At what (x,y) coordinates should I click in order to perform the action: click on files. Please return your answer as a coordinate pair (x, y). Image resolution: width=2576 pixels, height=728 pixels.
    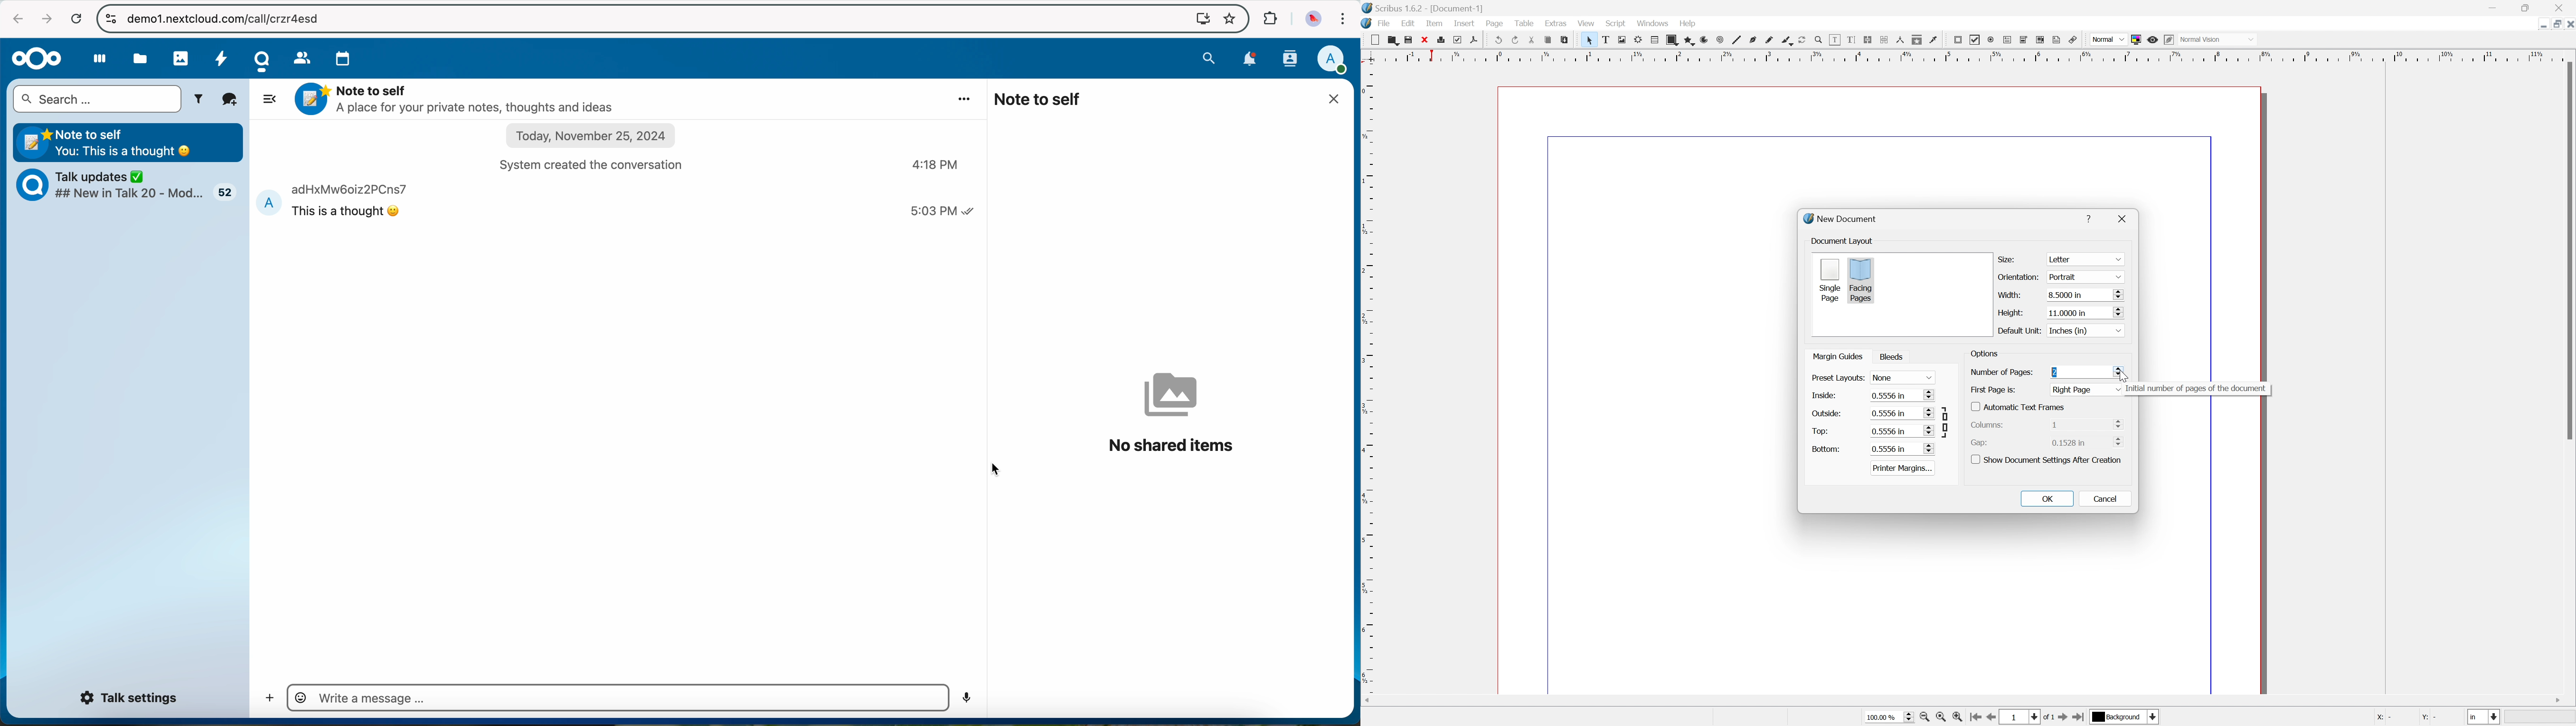
    Looking at the image, I should click on (141, 58).